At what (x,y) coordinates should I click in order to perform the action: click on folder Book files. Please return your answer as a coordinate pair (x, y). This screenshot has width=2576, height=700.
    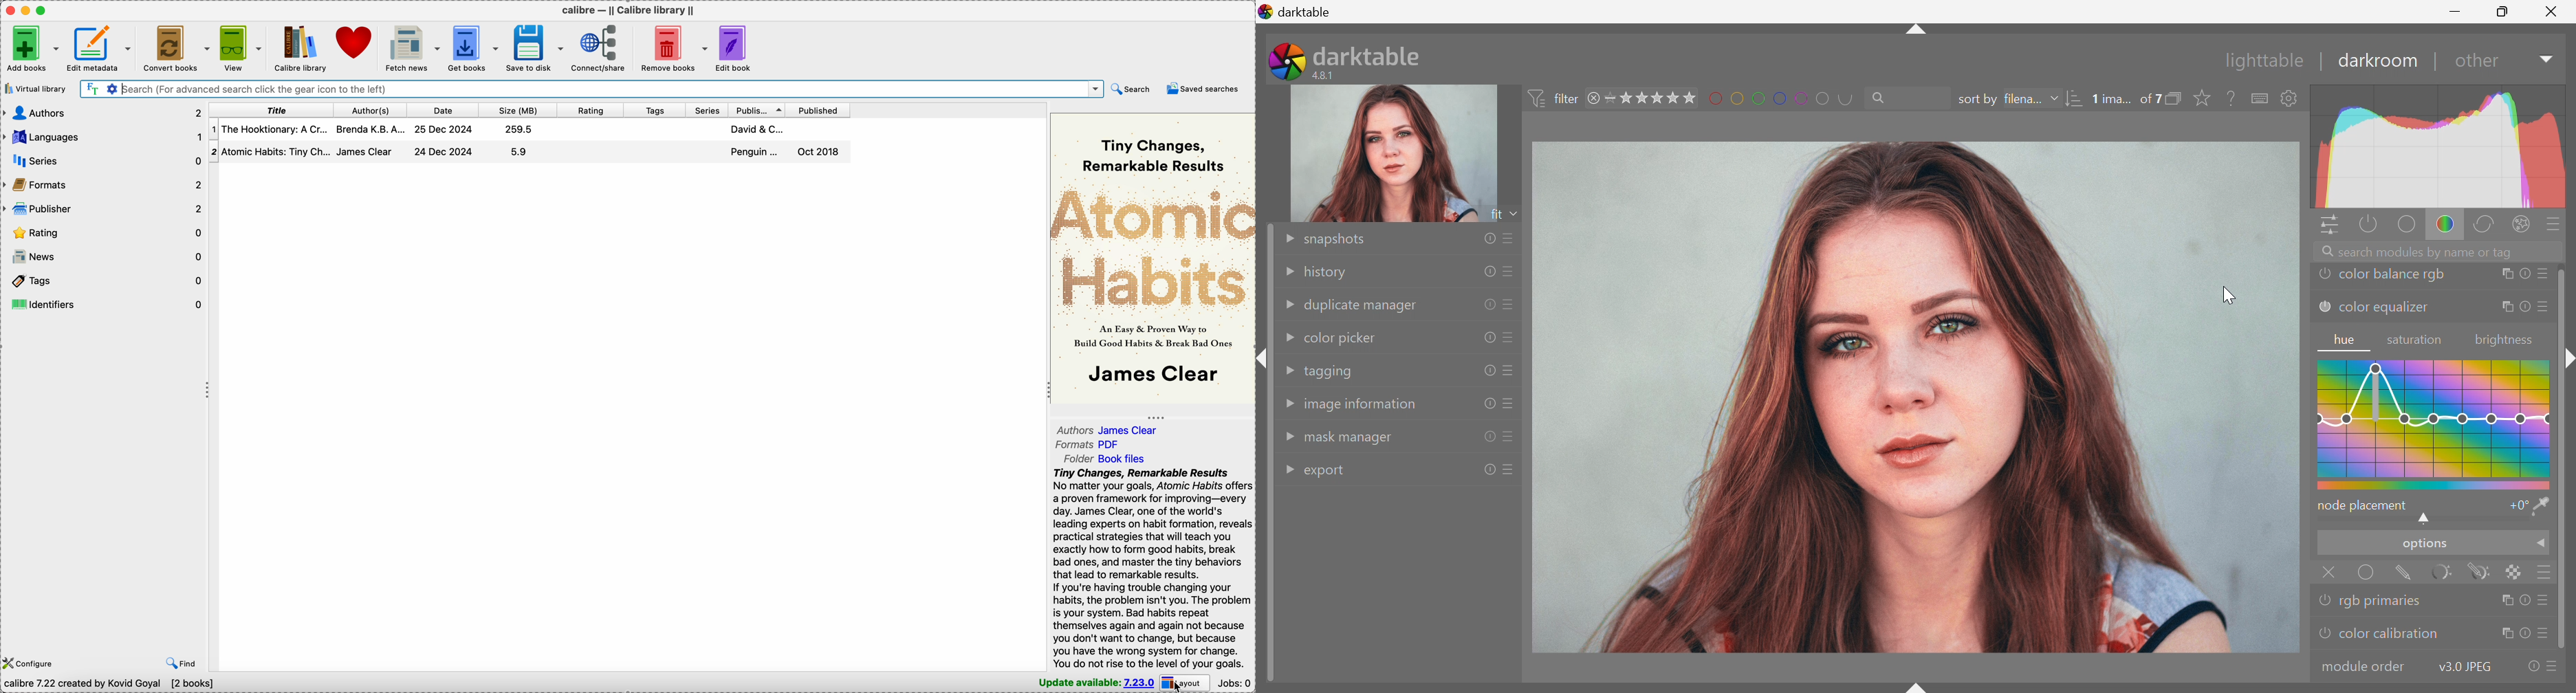
    Looking at the image, I should click on (1106, 458).